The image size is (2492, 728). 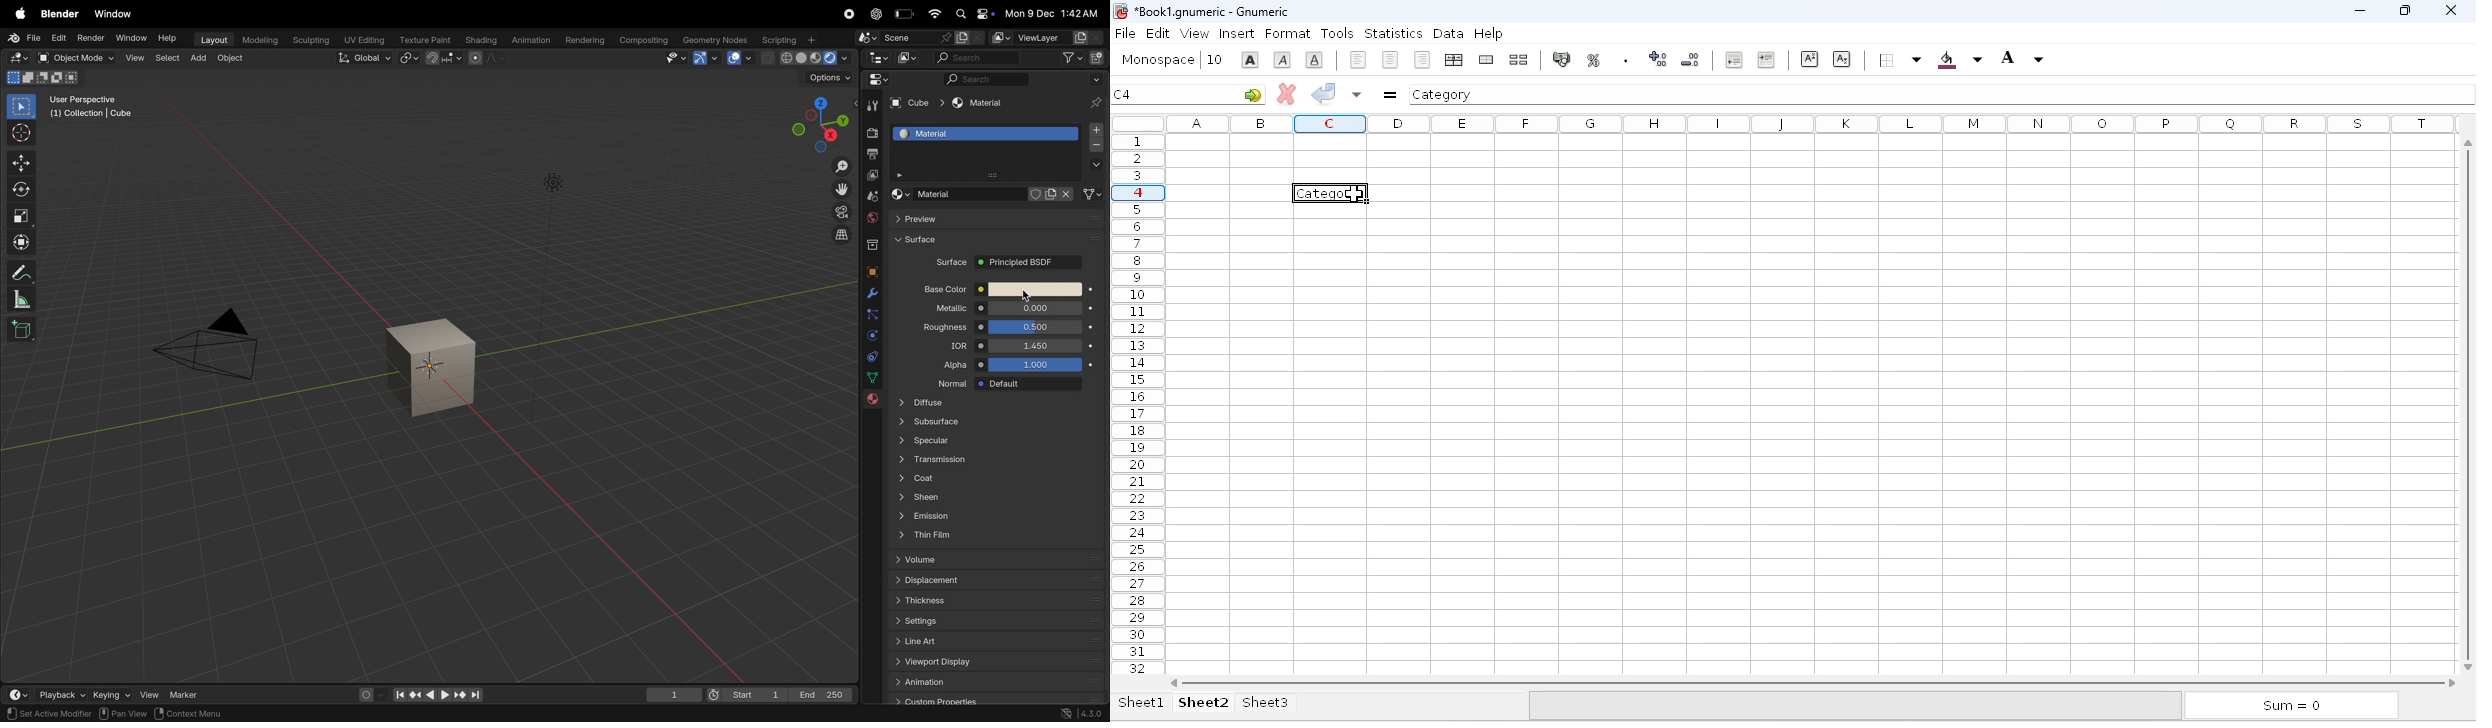 I want to click on transform pviot, so click(x=409, y=58).